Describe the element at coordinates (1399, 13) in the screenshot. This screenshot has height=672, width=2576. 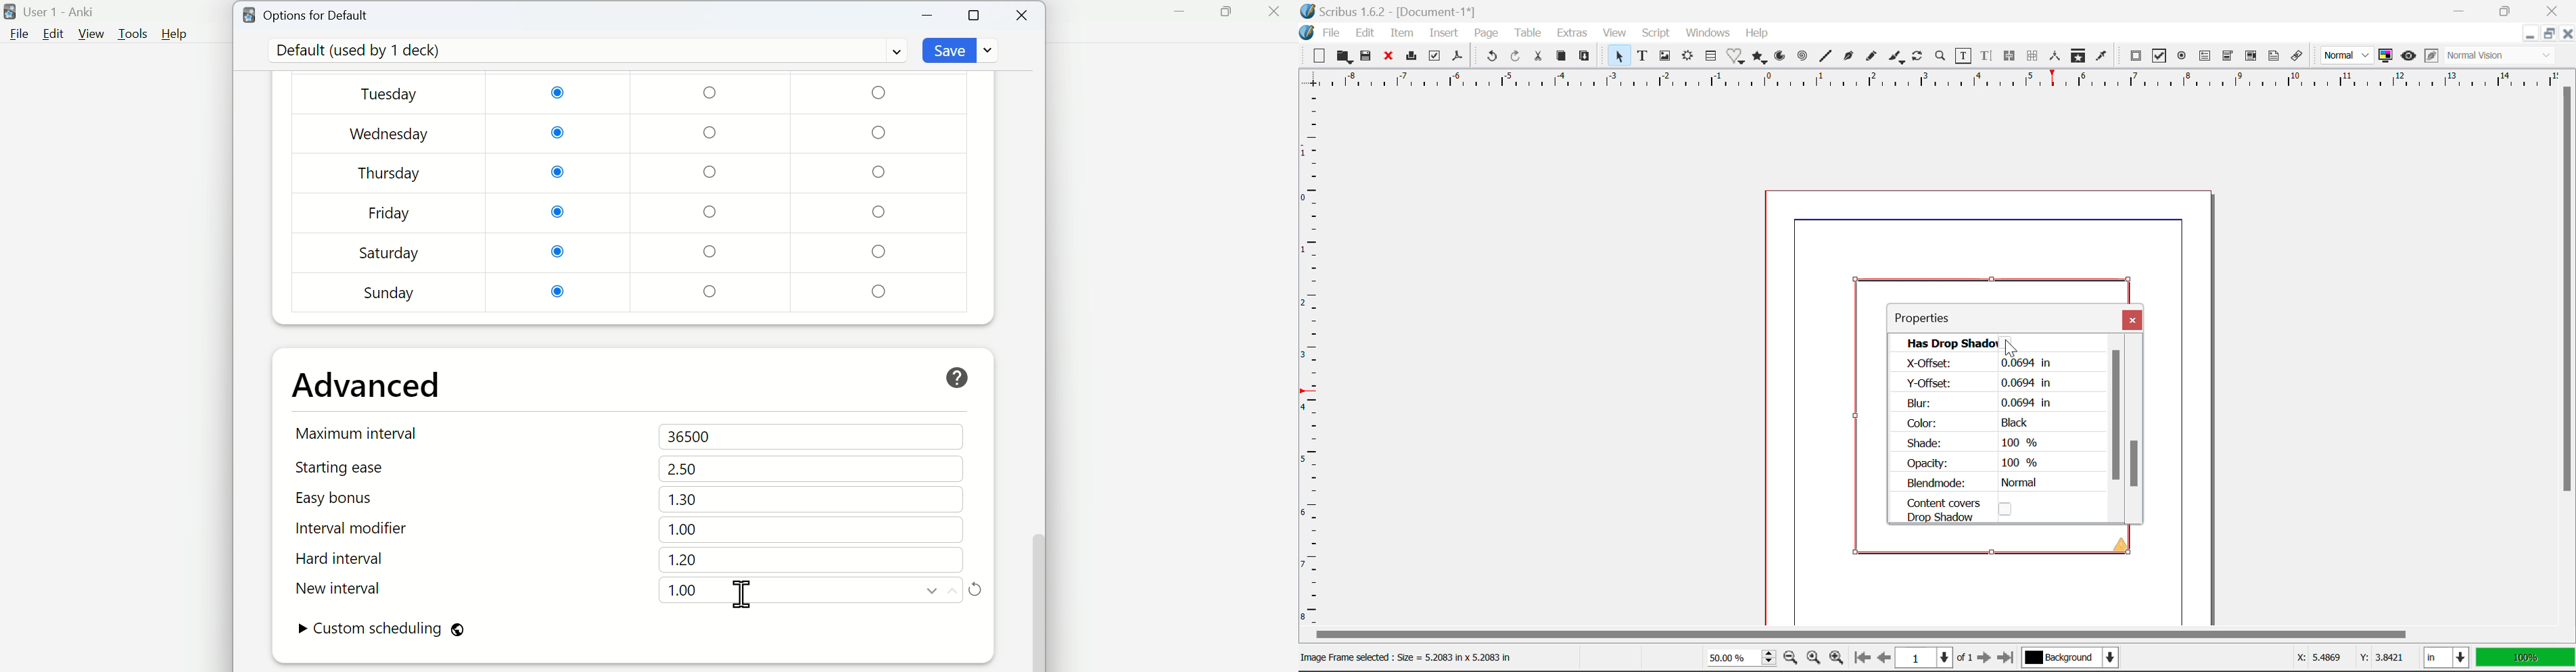
I see `Scribus 1.6.2 - [Document-1*]` at that location.